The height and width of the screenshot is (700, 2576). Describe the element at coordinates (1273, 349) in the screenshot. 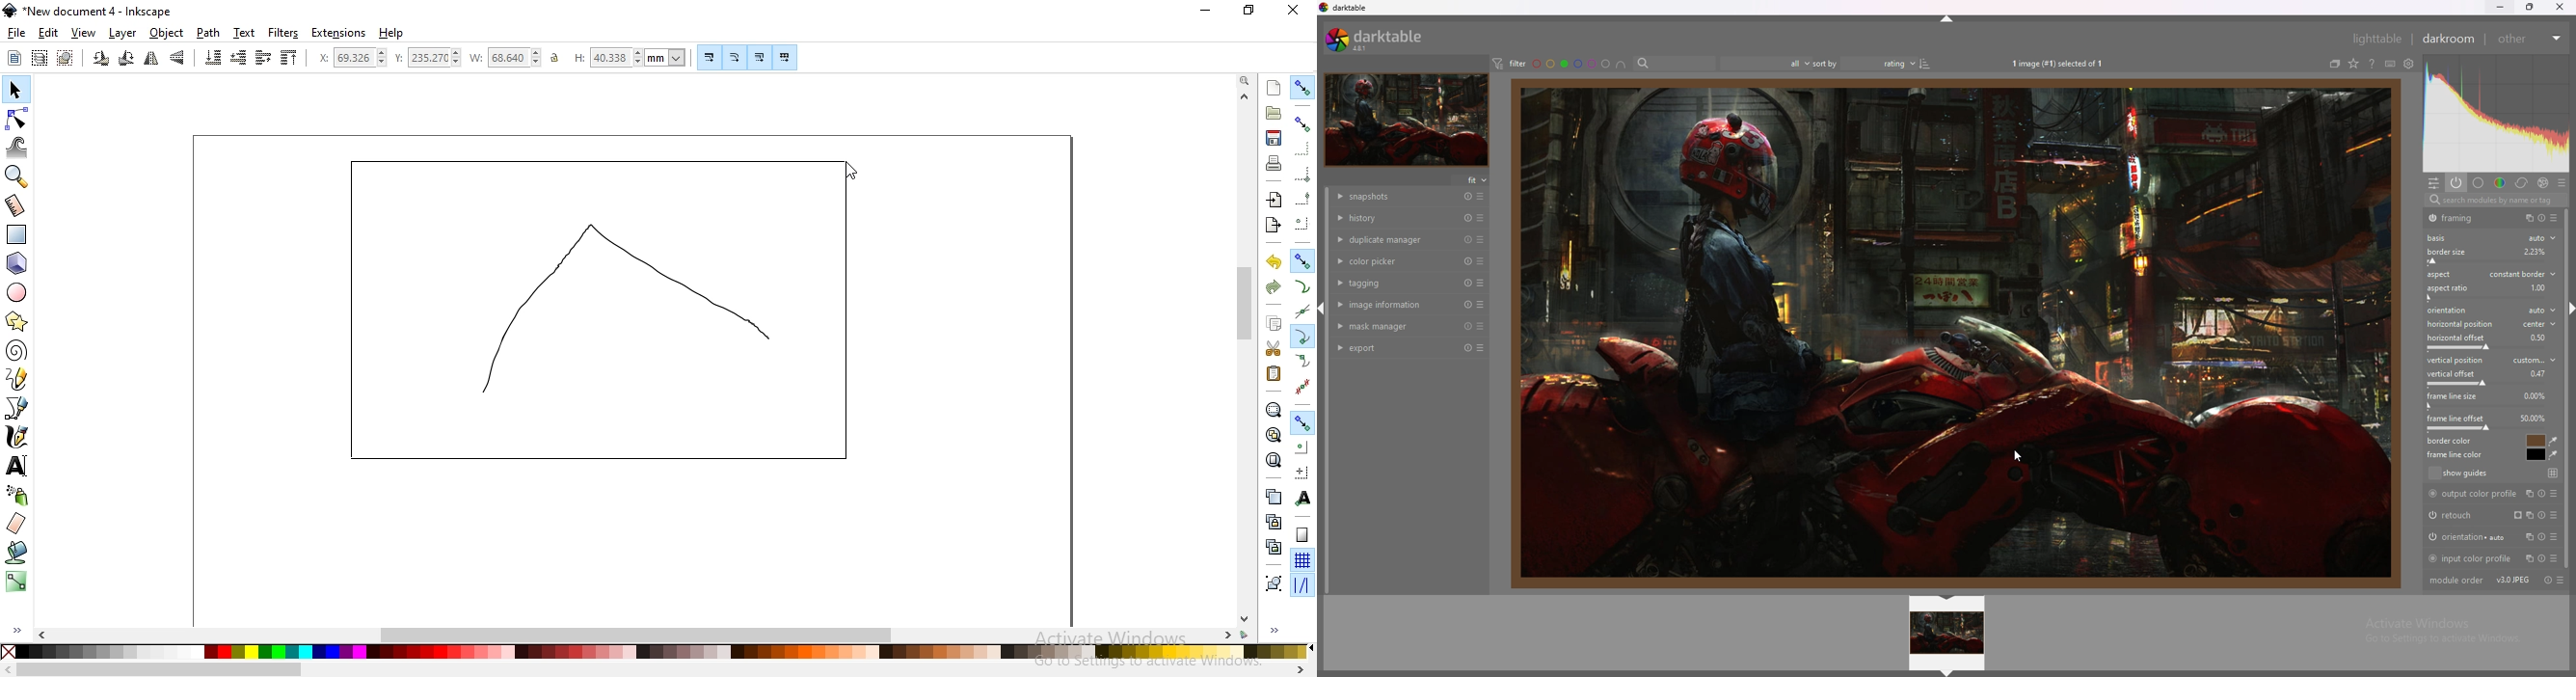

I see `cut` at that location.